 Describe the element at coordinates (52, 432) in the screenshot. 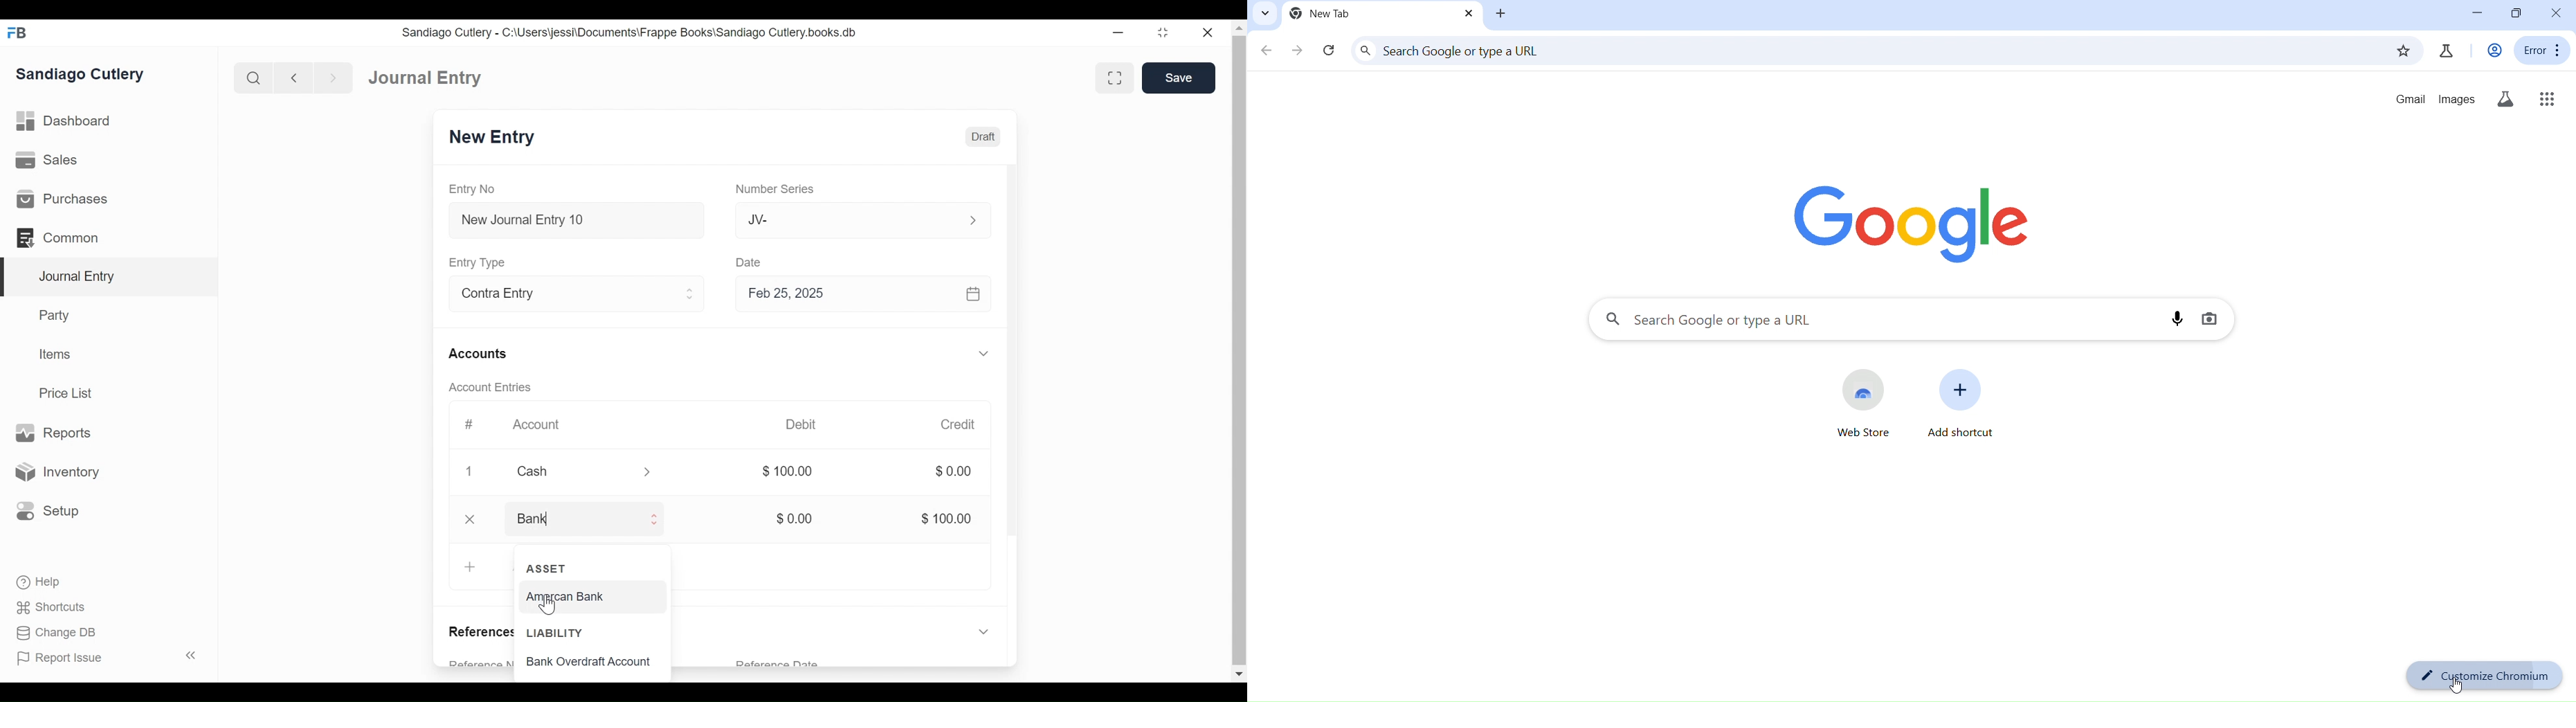

I see `Reports` at that location.